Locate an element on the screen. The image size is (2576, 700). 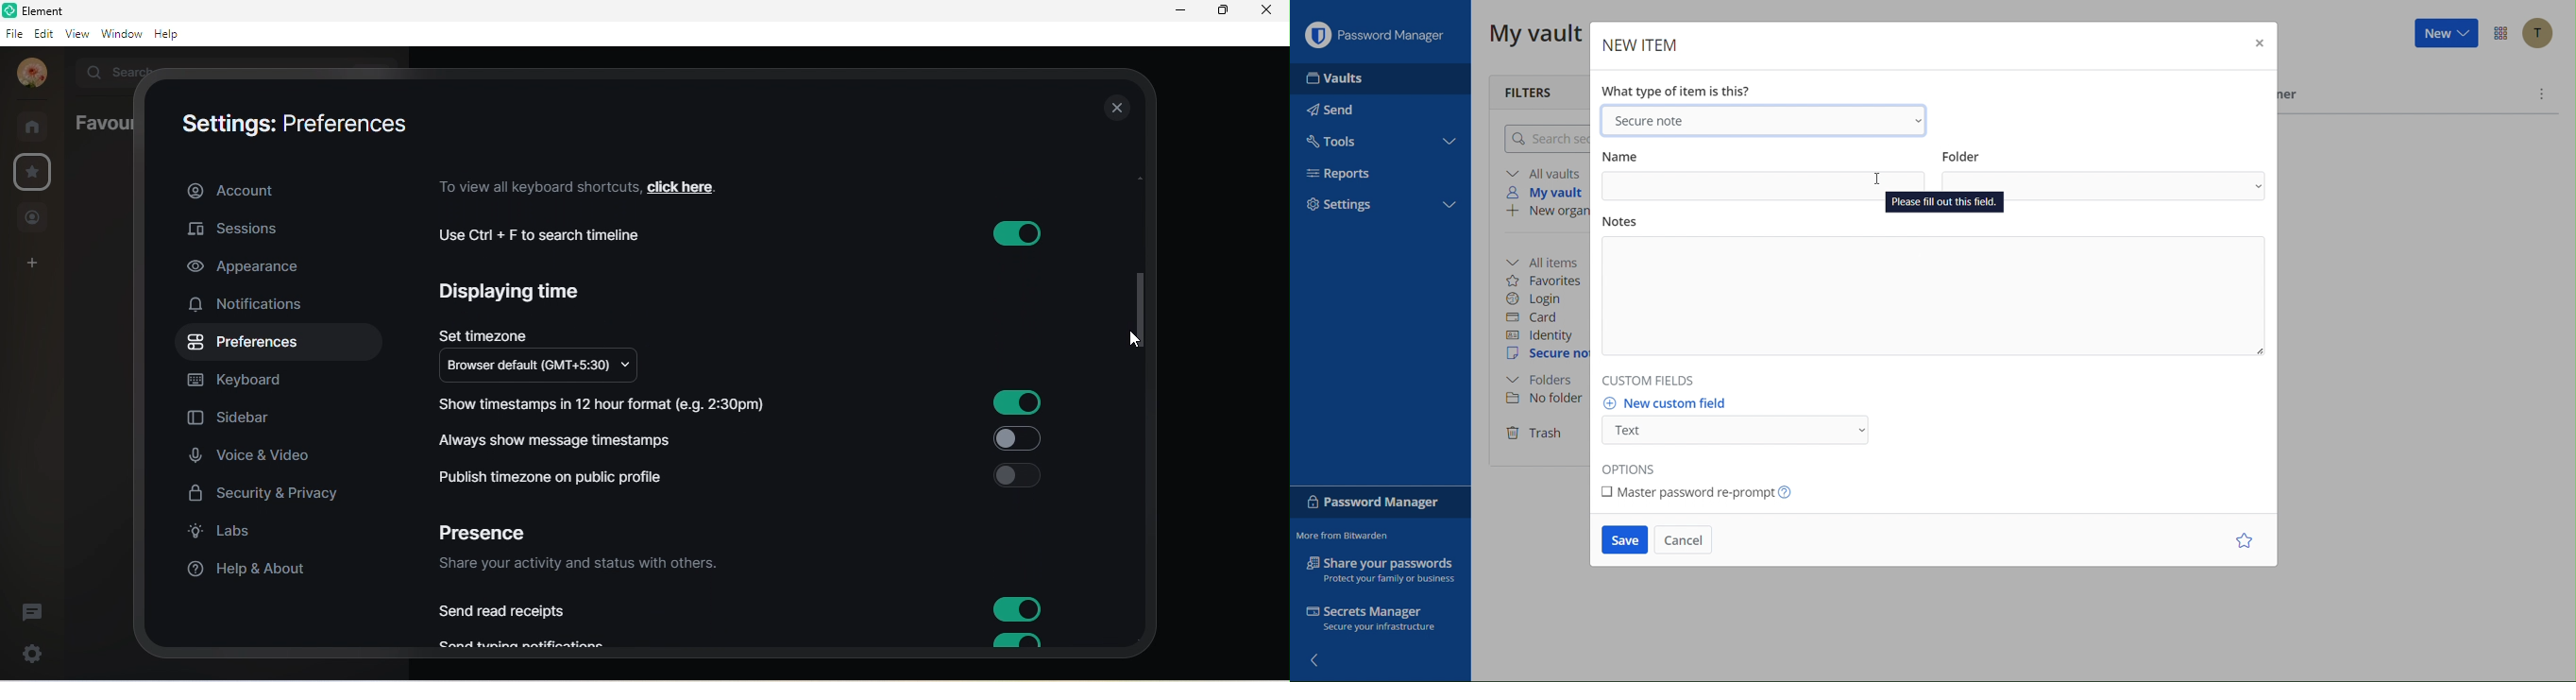
Reports is located at coordinates (1344, 174).